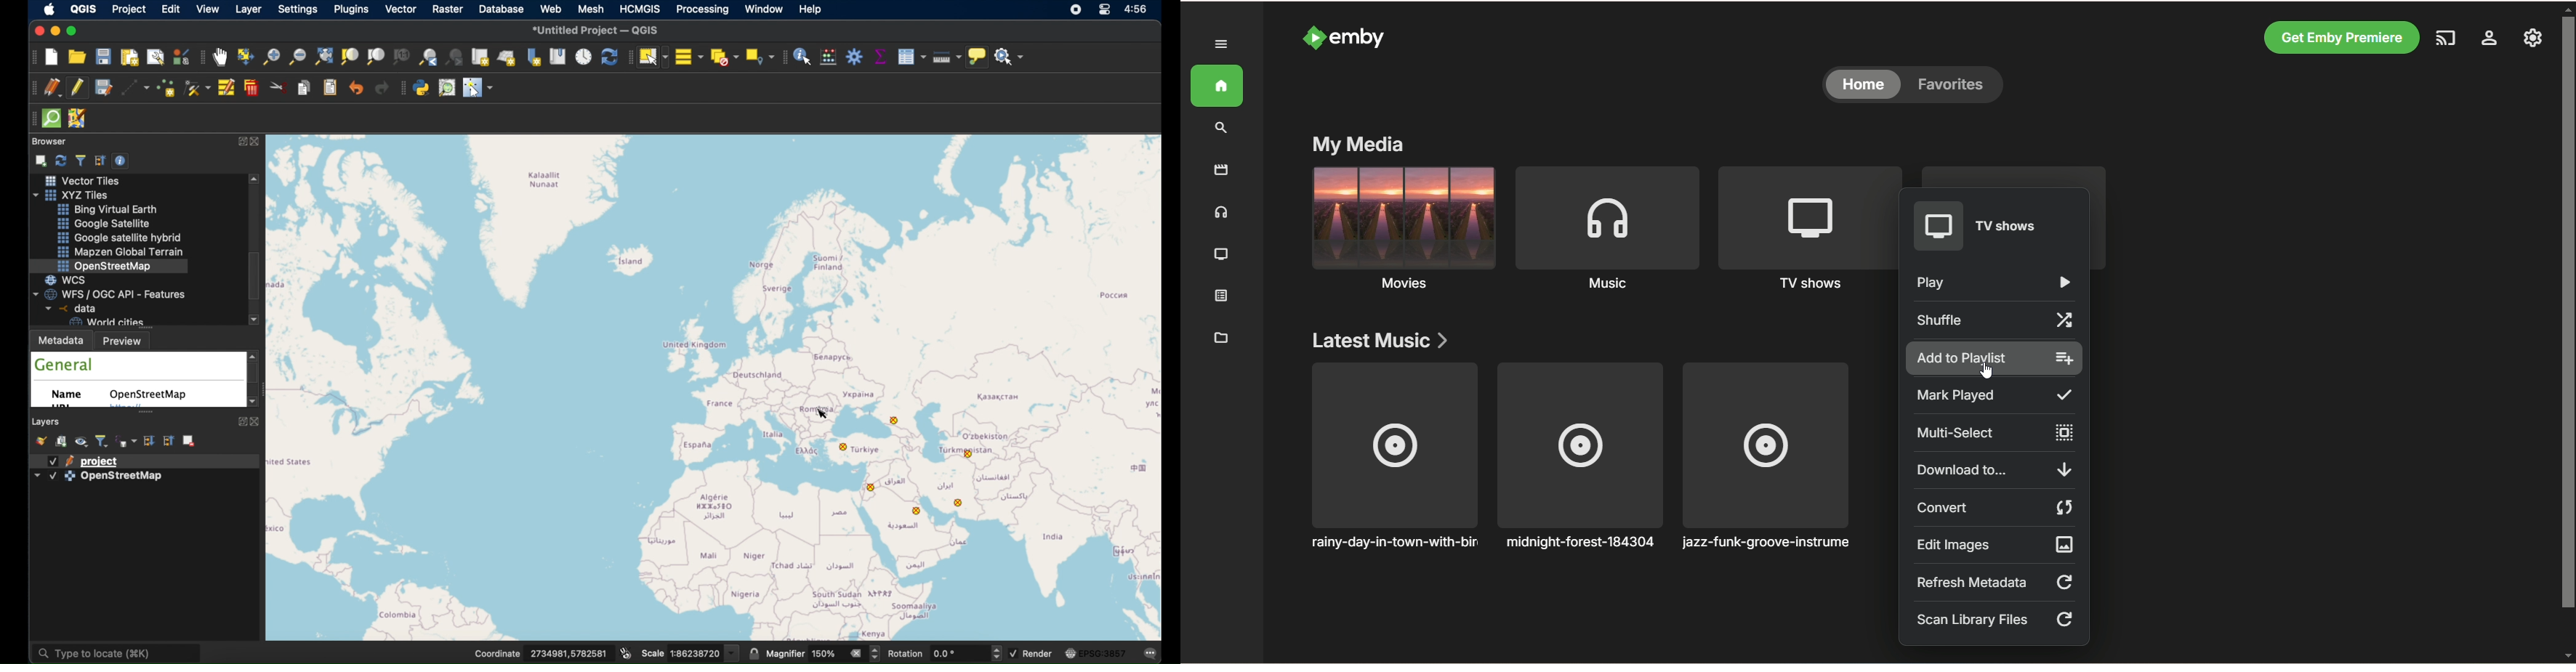 Image resolution: width=2576 pixels, height=672 pixels. Describe the element at coordinates (31, 88) in the screenshot. I see `digitizing toolbar` at that location.